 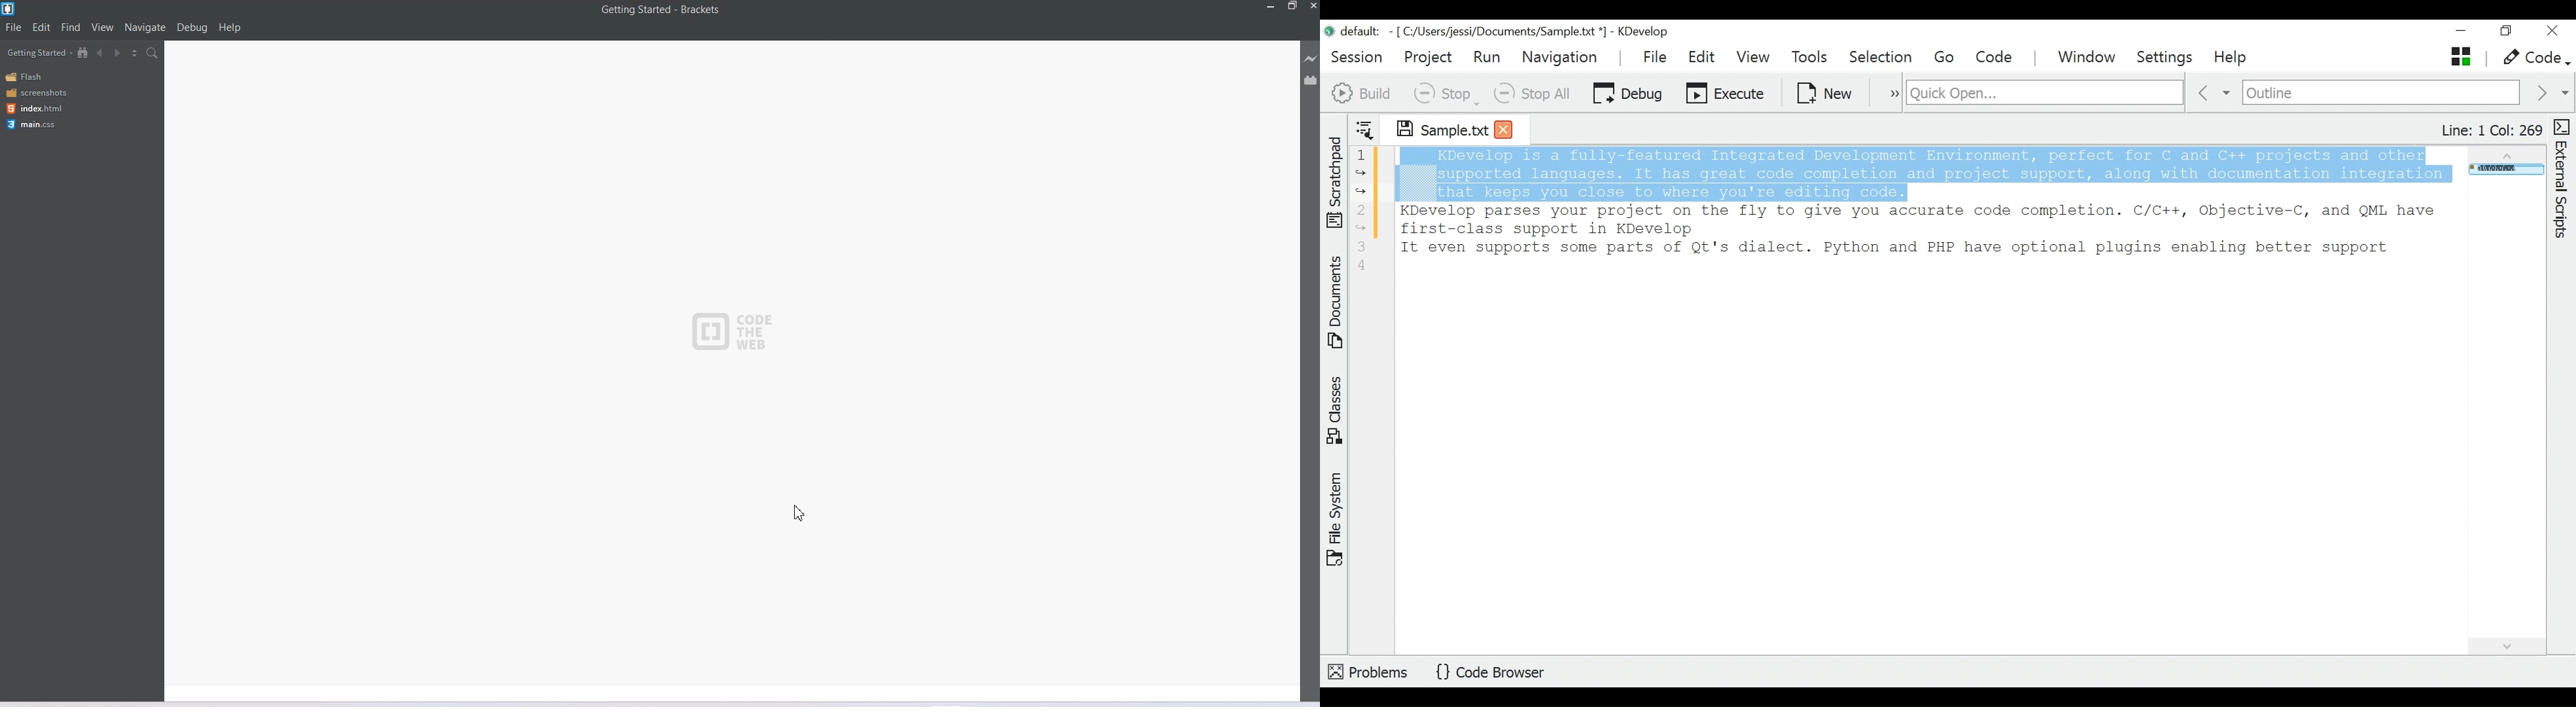 I want to click on Stop All, so click(x=1534, y=93).